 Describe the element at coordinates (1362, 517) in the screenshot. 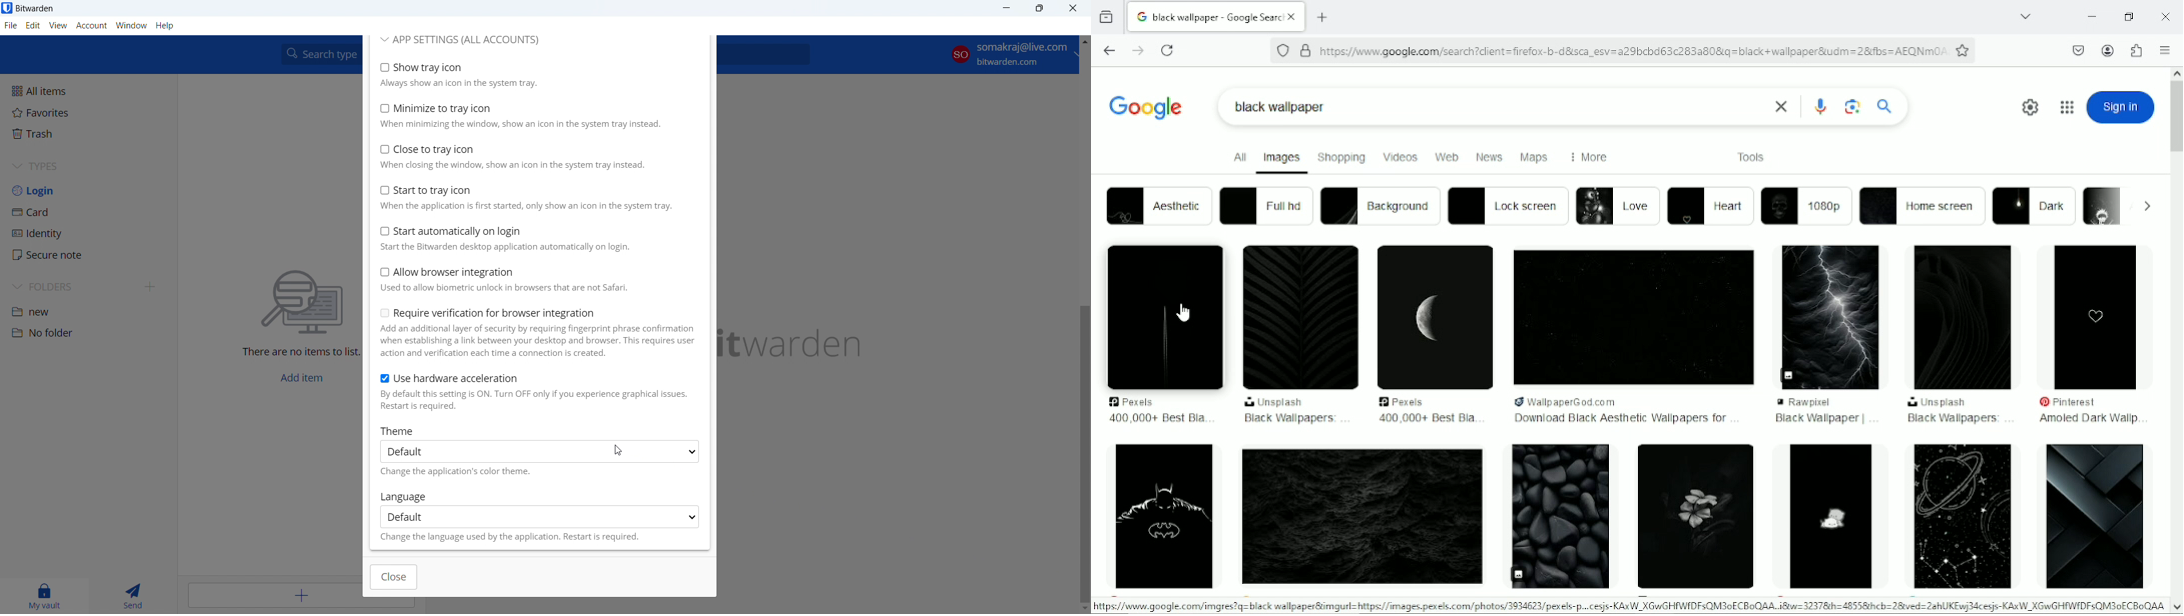

I see `black wallpaper image` at that location.